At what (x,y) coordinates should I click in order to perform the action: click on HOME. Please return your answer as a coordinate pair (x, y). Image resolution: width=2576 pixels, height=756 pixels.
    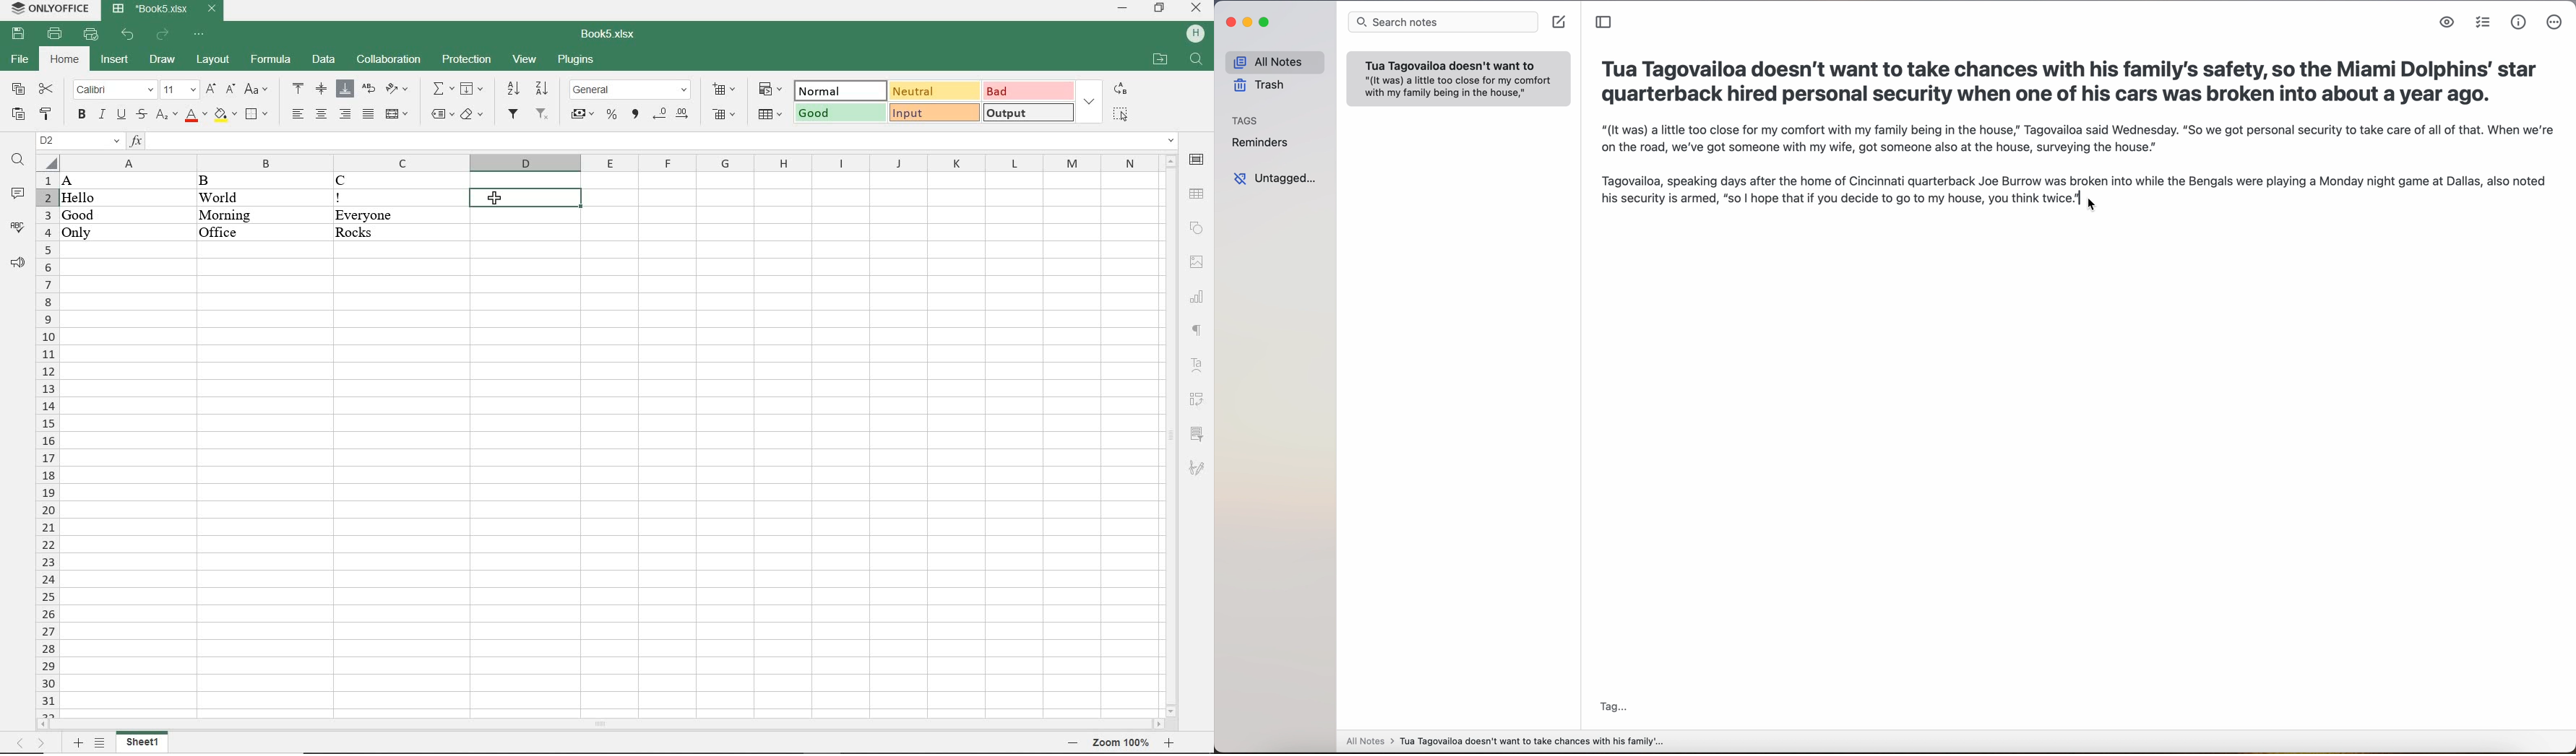
    Looking at the image, I should click on (63, 59).